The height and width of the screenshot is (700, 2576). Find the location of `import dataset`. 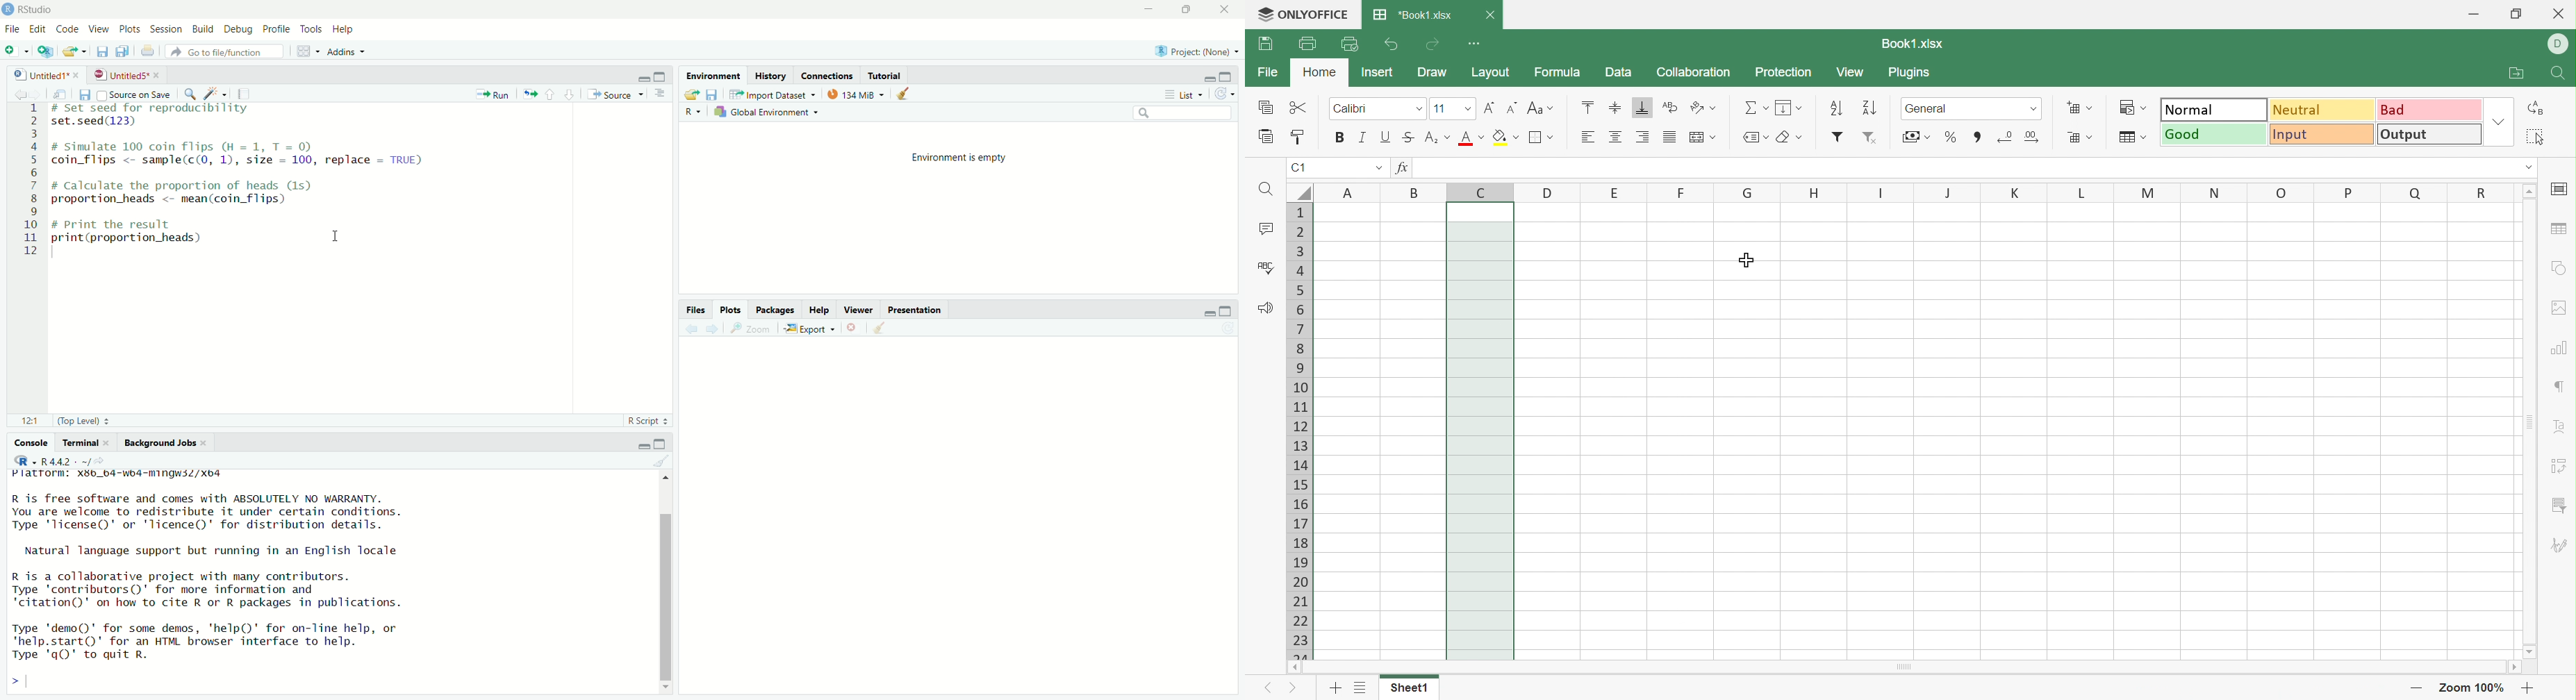

import dataset is located at coordinates (772, 93).